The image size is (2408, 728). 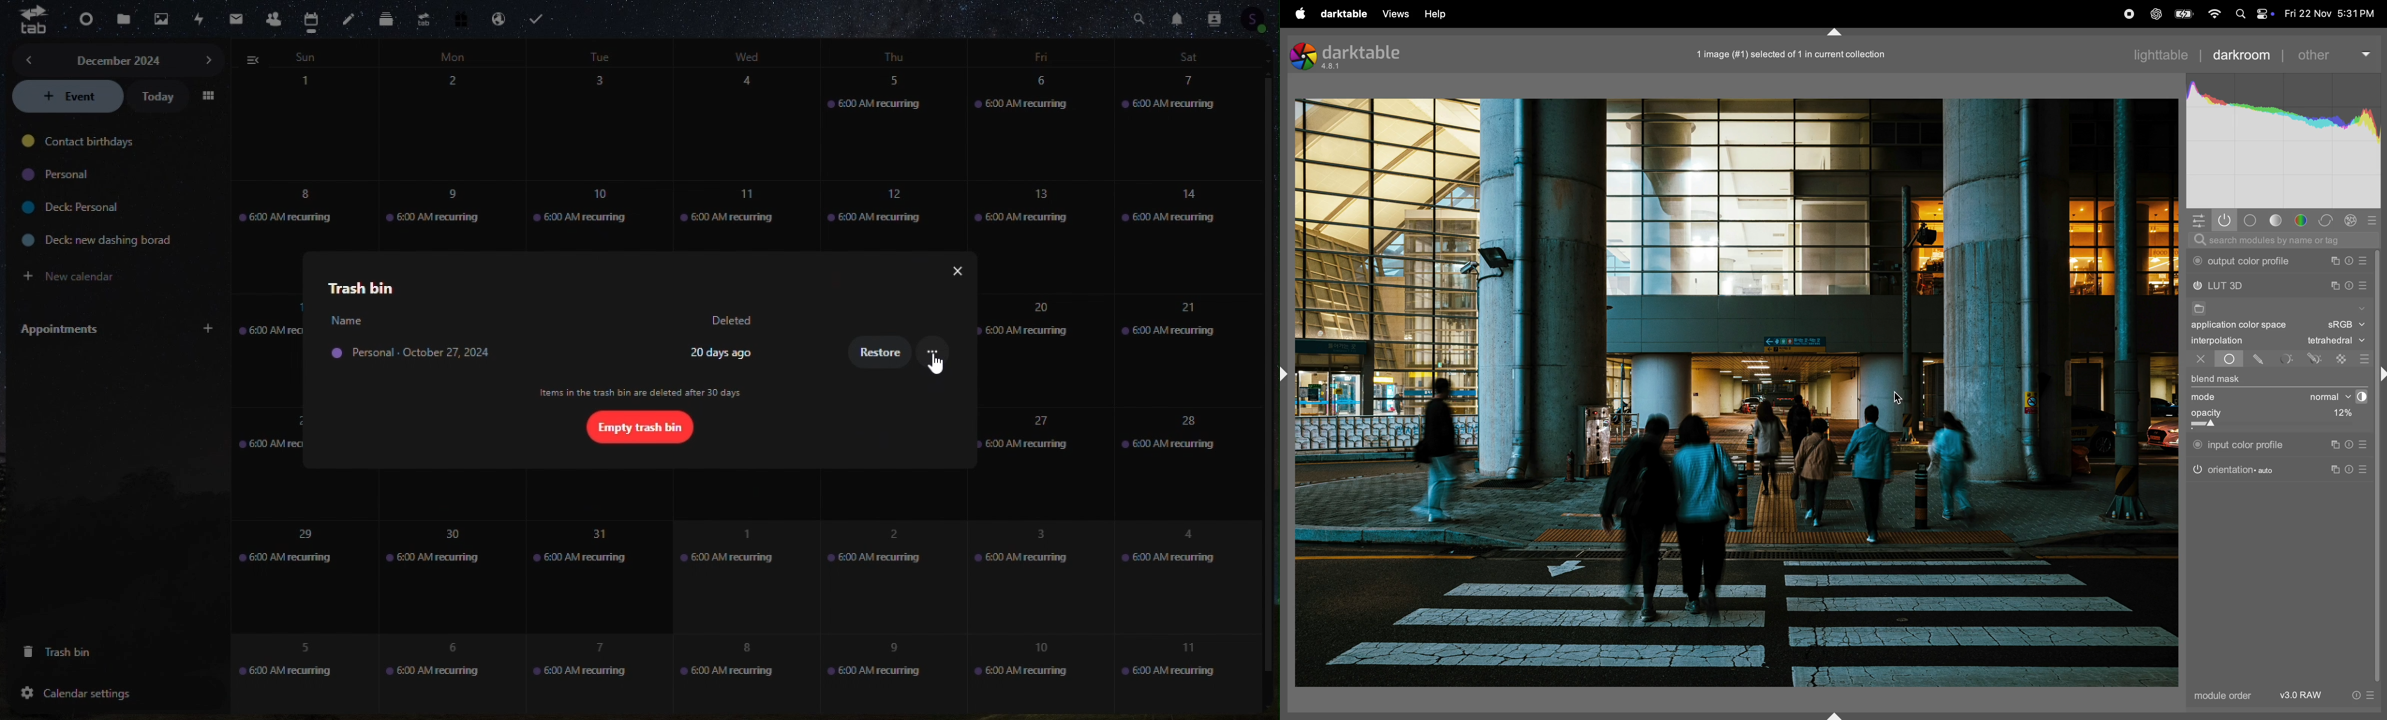 What do you see at coordinates (86, 690) in the screenshot?
I see `calendar settings` at bounding box center [86, 690].